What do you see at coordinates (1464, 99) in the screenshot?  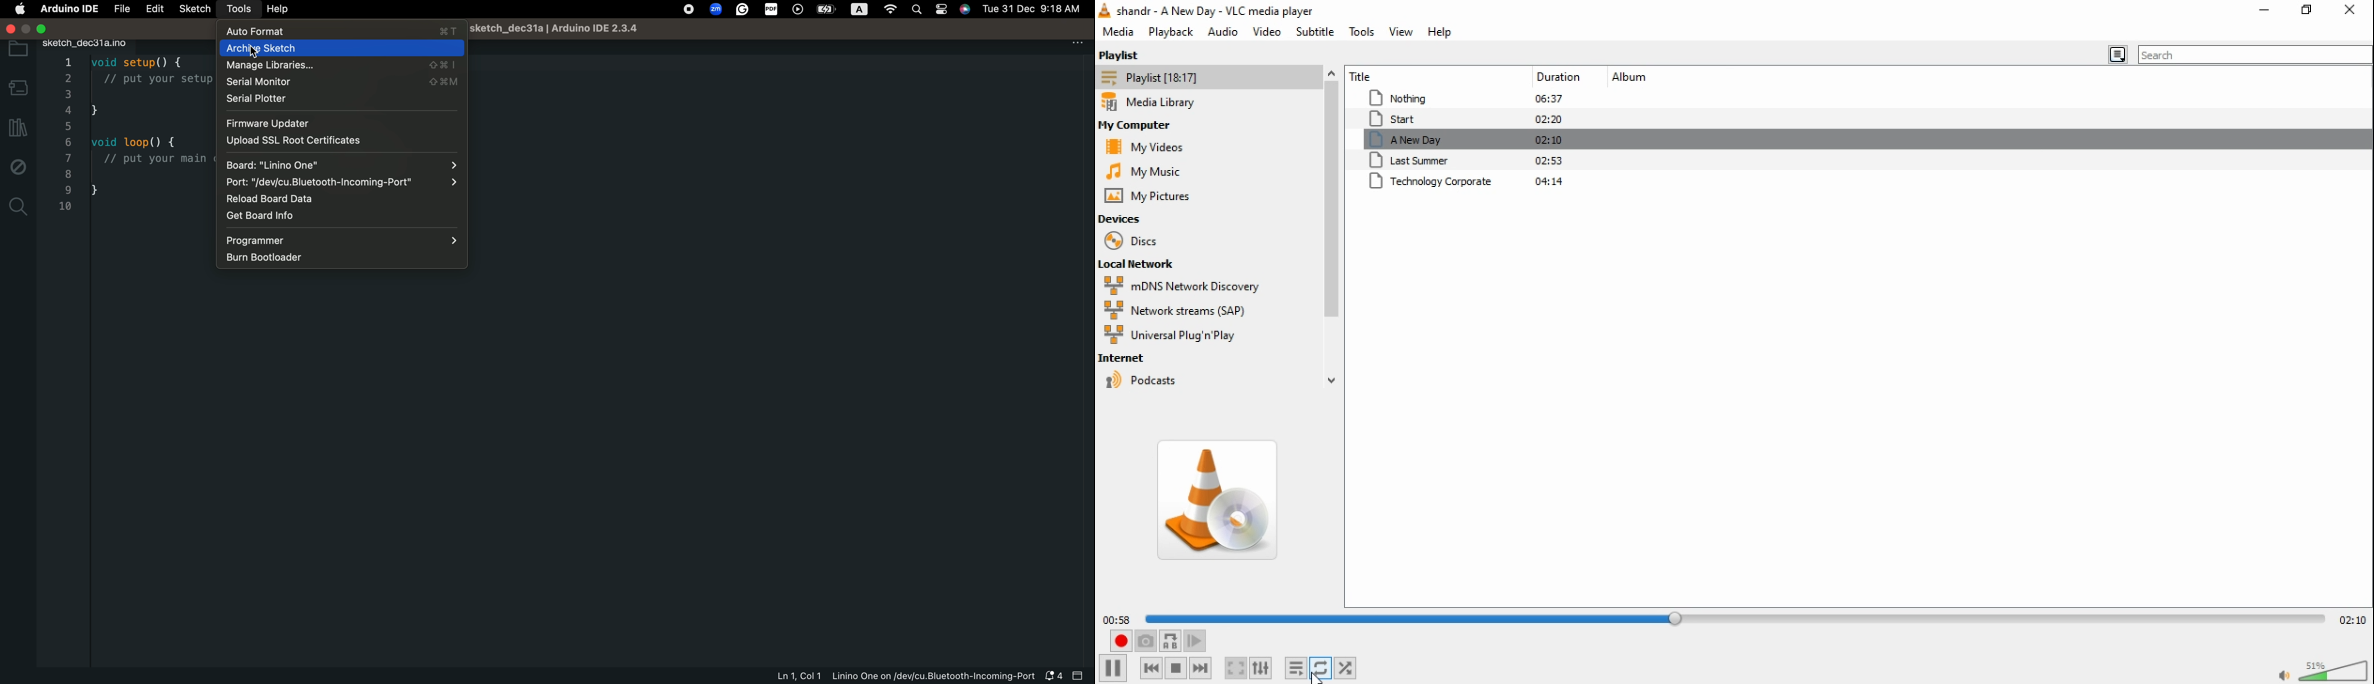 I see `nothing 06:37` at bounding box center [1464, 99].